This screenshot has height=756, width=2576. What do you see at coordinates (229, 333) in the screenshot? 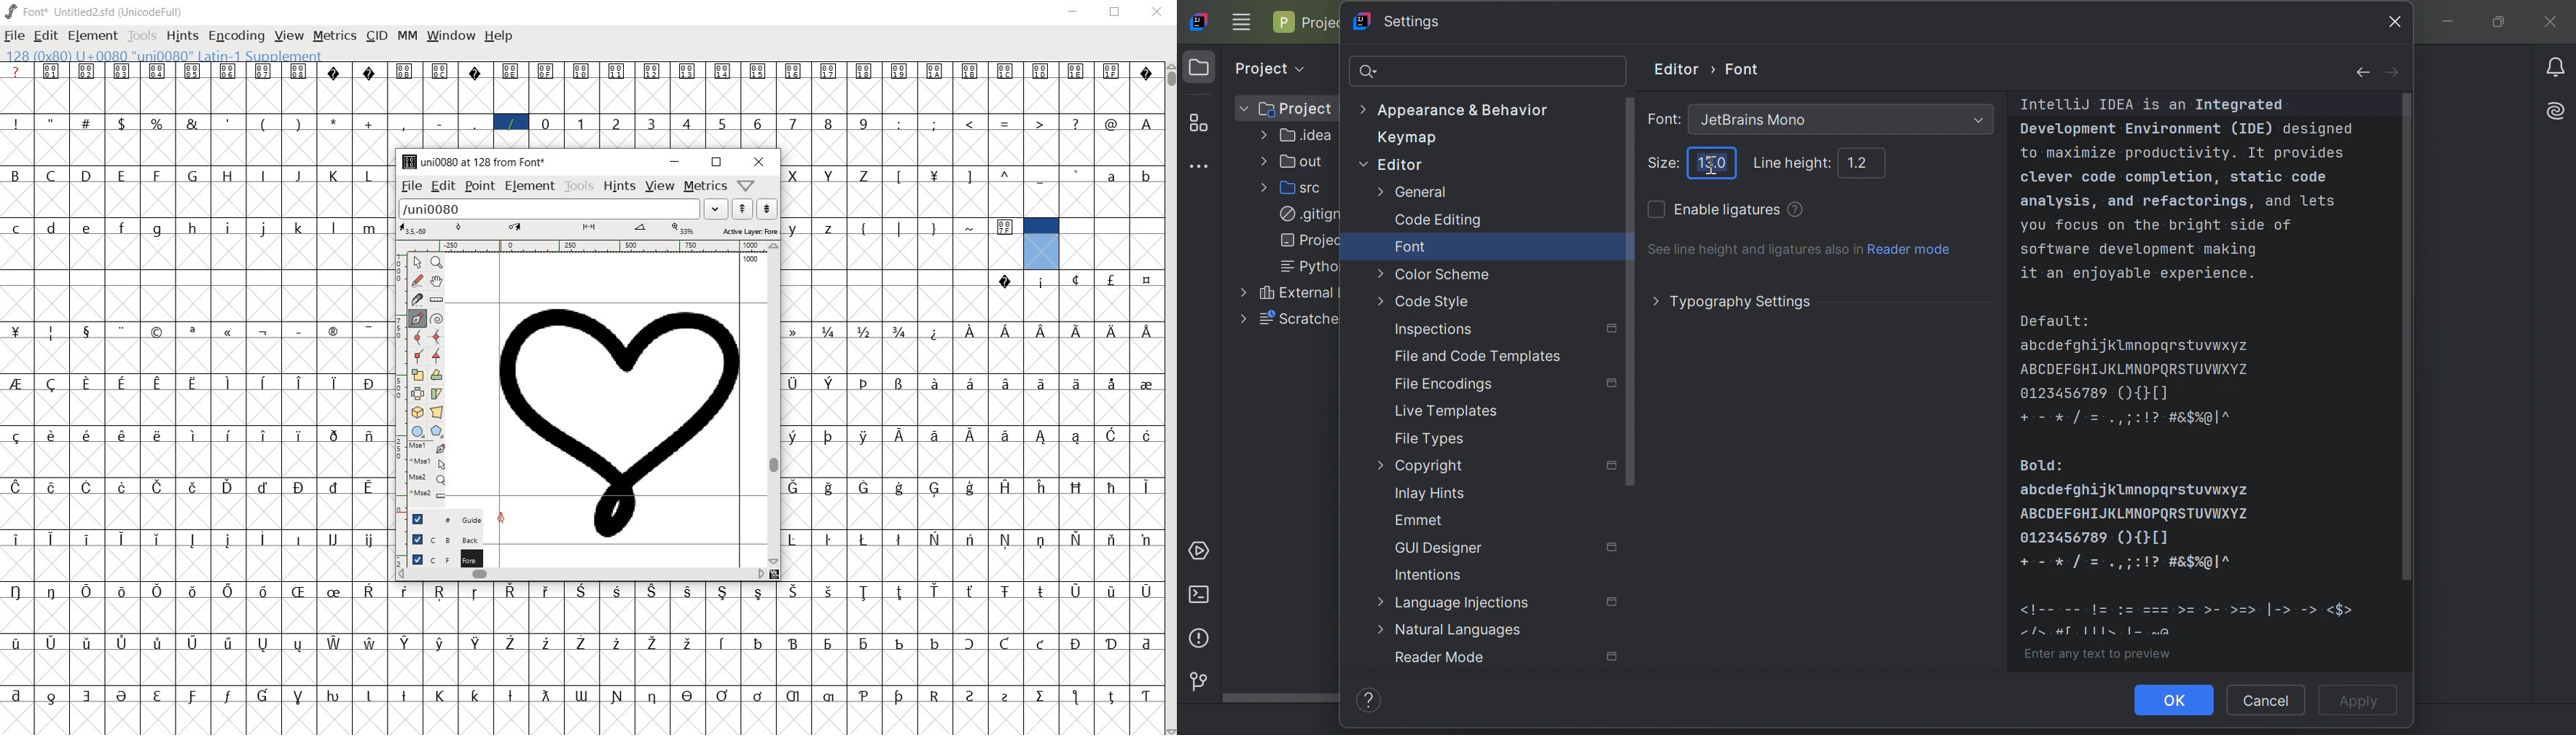
I see `glyph` at bounding box center [229, 333].